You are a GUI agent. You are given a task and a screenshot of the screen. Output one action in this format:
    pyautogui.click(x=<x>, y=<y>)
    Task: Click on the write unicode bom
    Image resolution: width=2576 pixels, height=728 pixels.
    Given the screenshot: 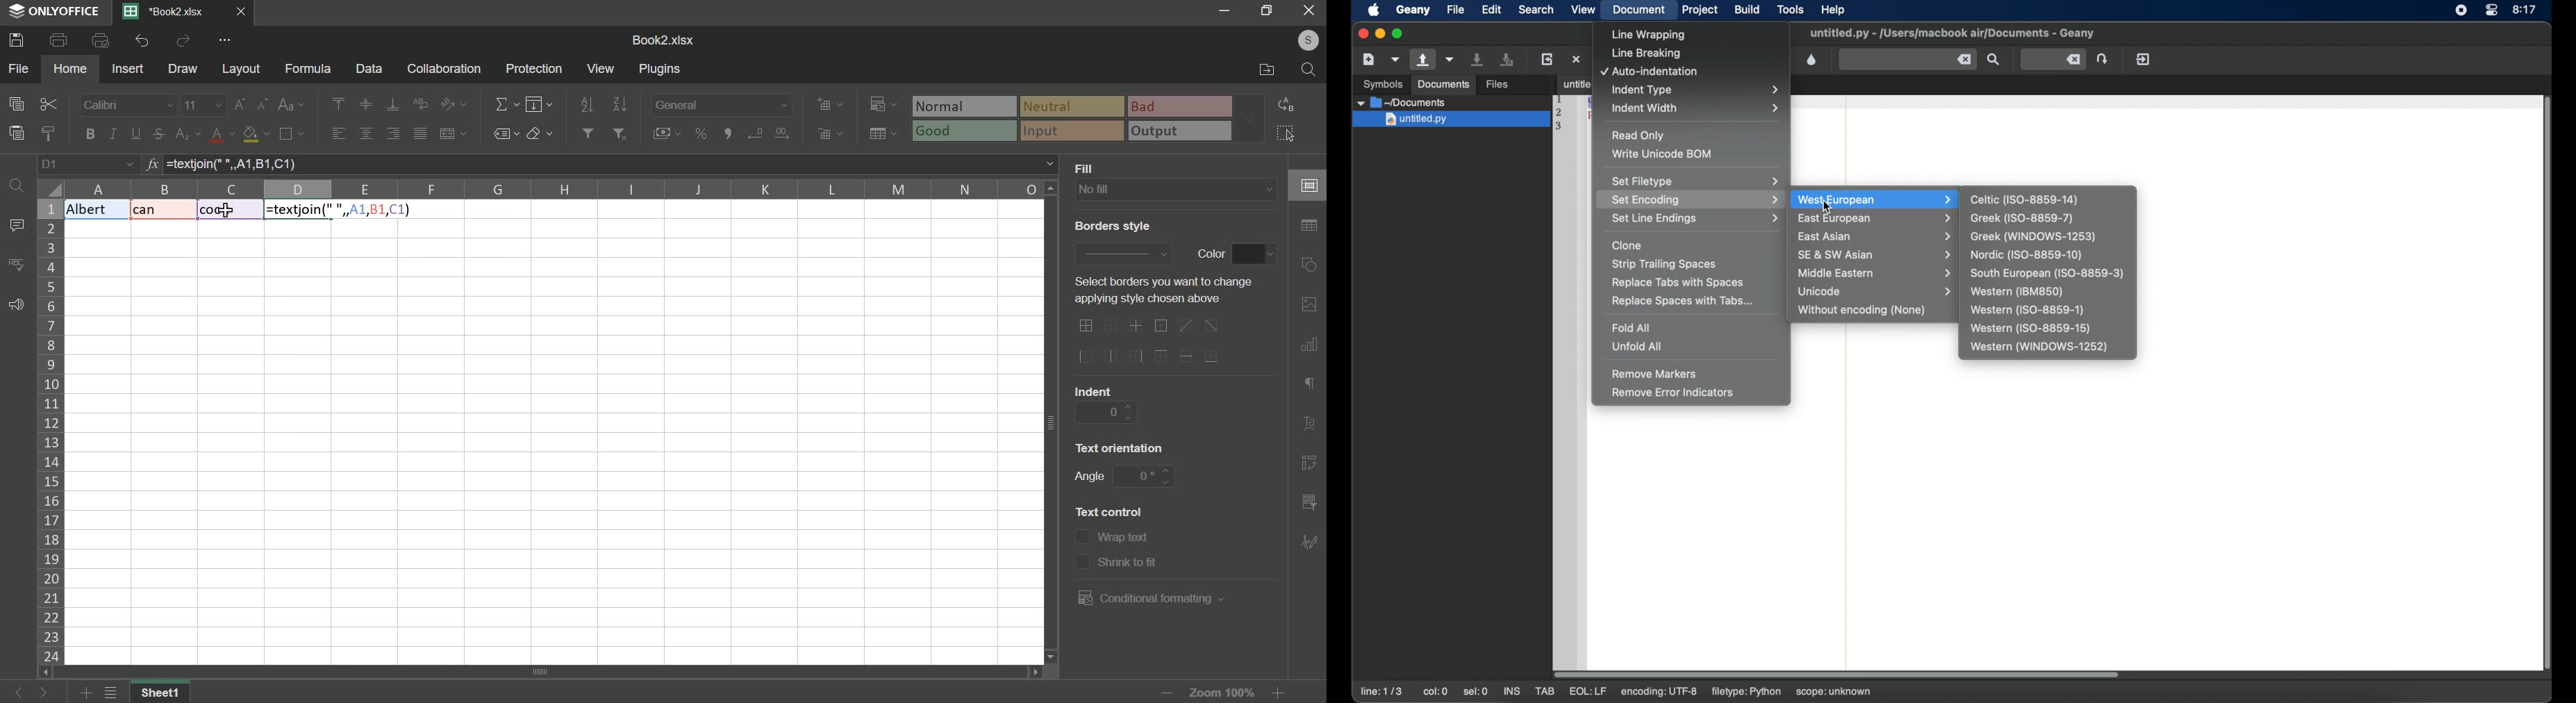 What is the action you would take?
    pyautogui.click(x=1664, y=154)
    